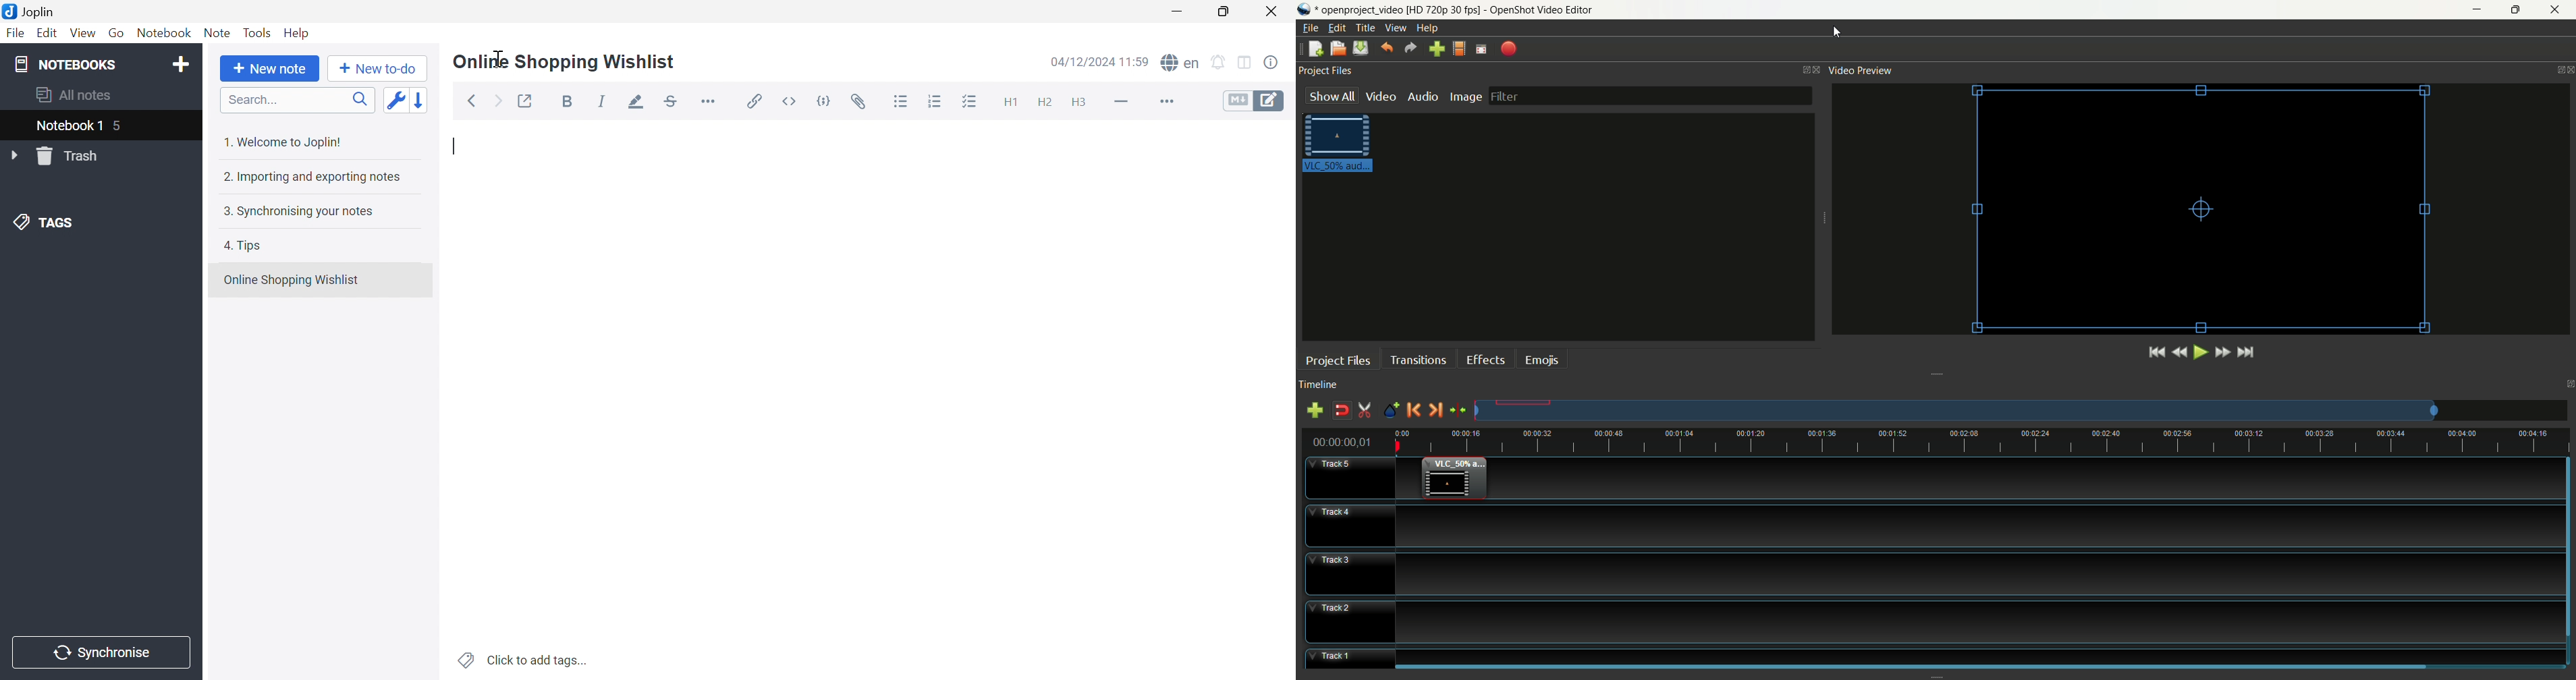 This screenshot has width=2576, height=700. What do you see at coordinates (76, 96) in the screenshot?
I see `All notes` at bounding box center [76, 96].